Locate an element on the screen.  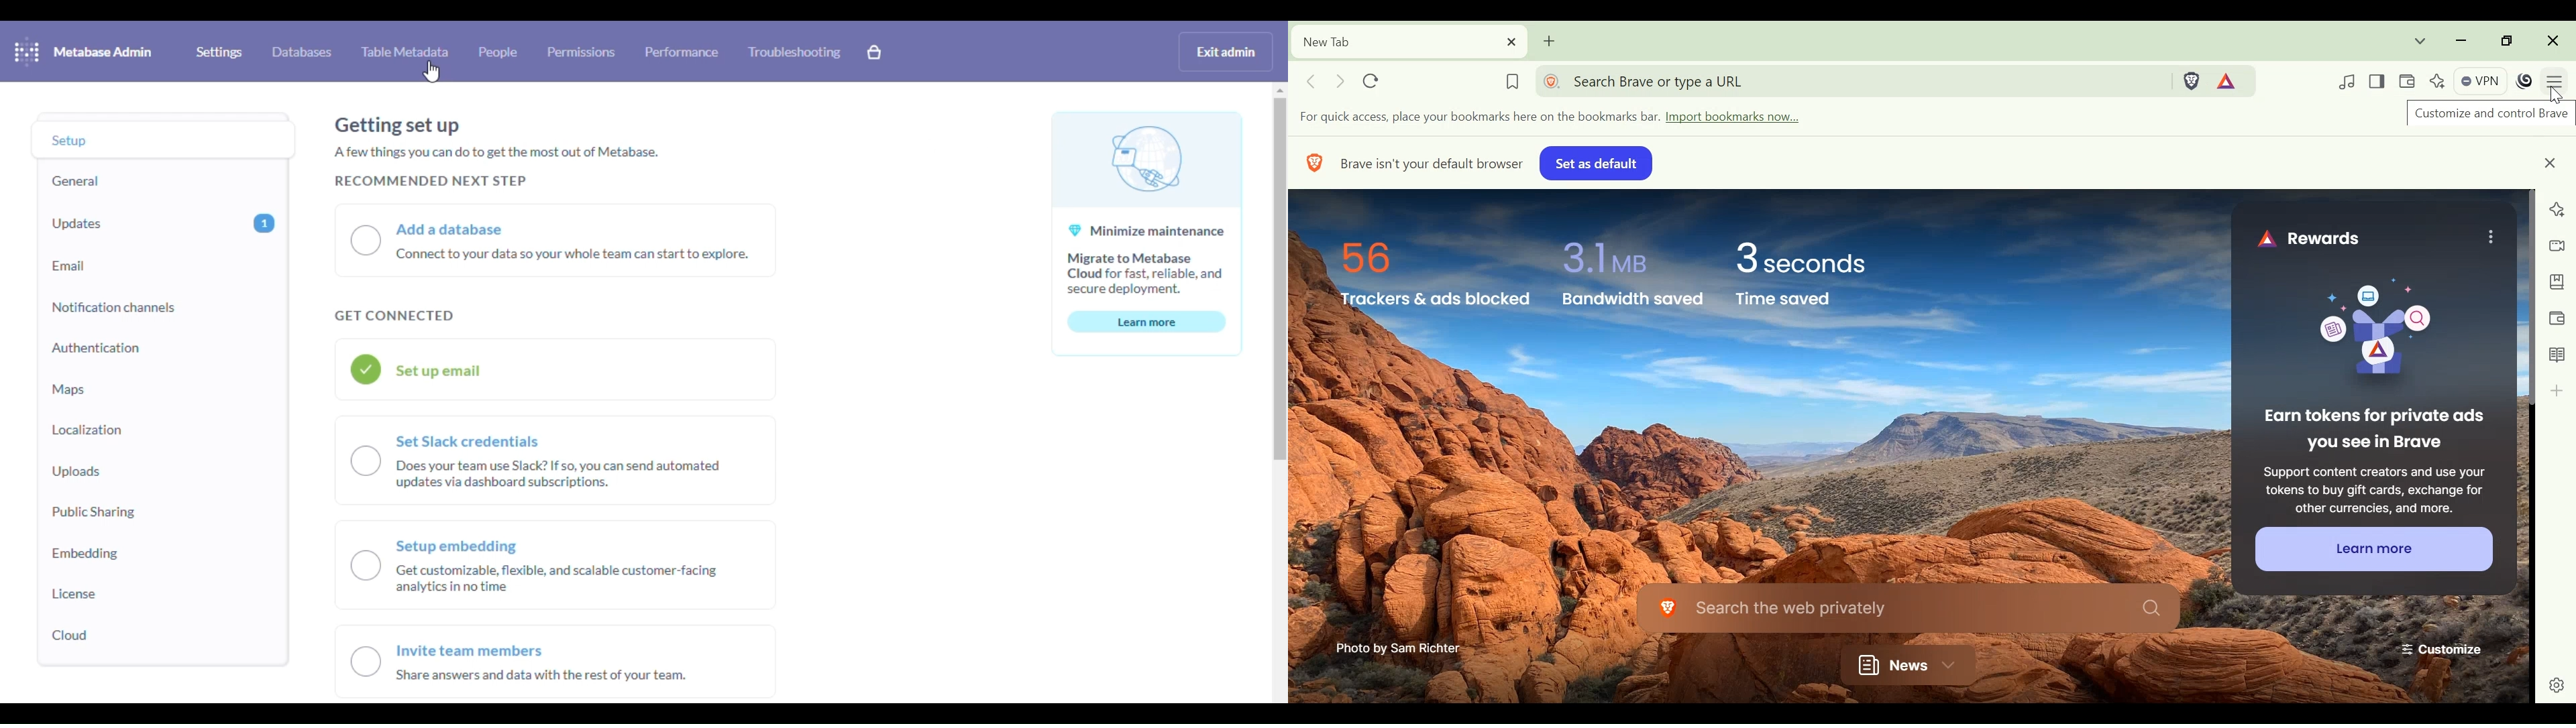
Close is located at coordinates (2553, 40).